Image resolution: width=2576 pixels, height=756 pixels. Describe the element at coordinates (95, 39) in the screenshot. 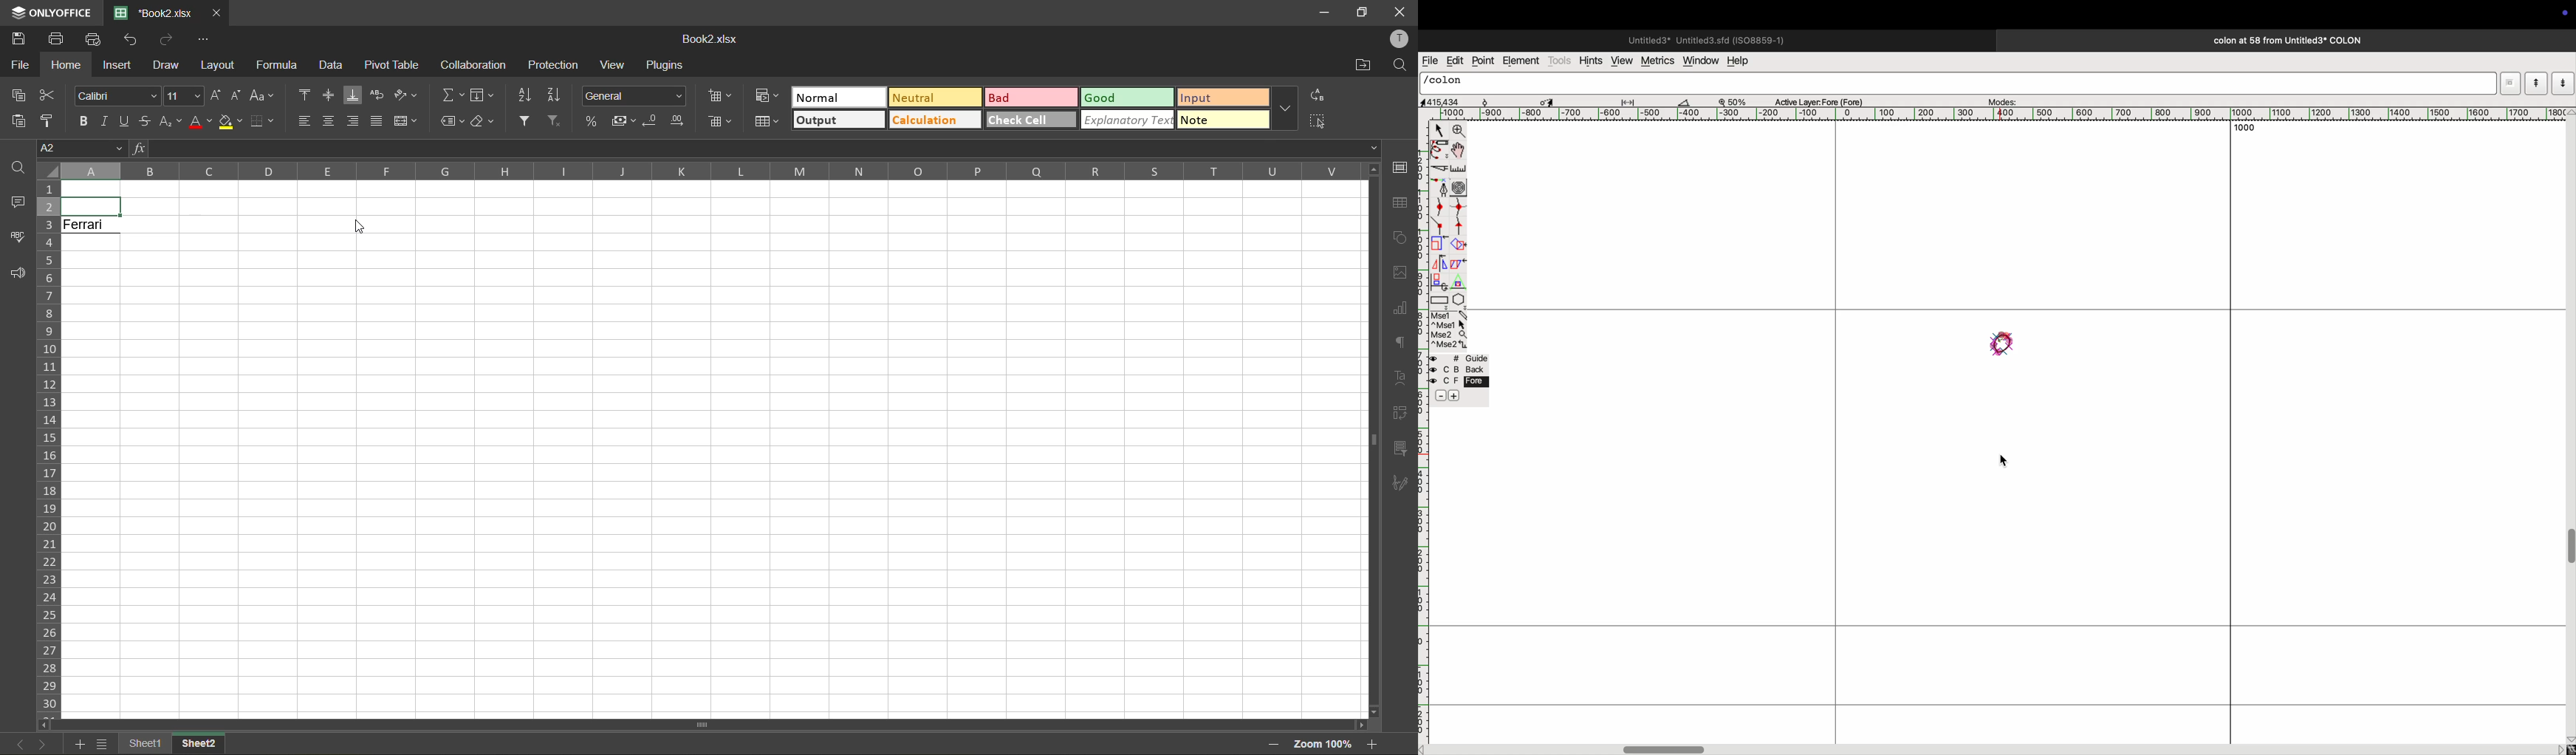

I see `quick print` at that location.